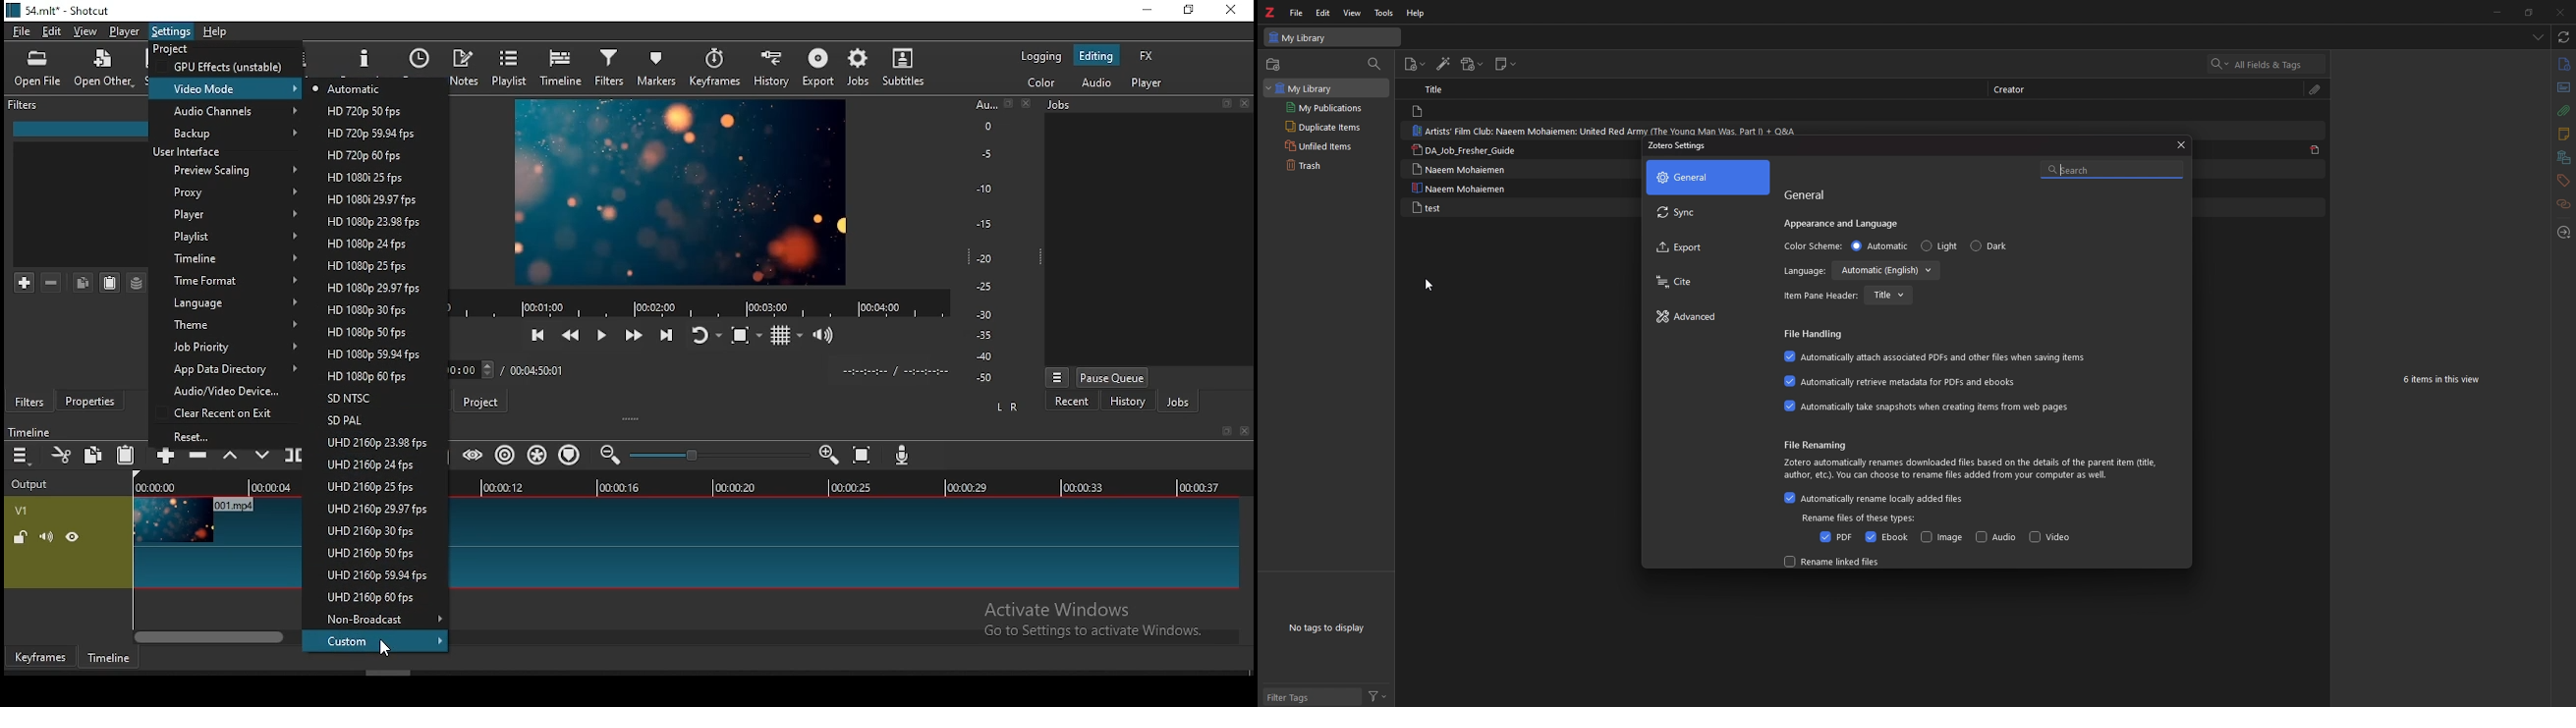 This screenshot has width=2576, height=728. I want to click on resolution option, so click(376, 445).